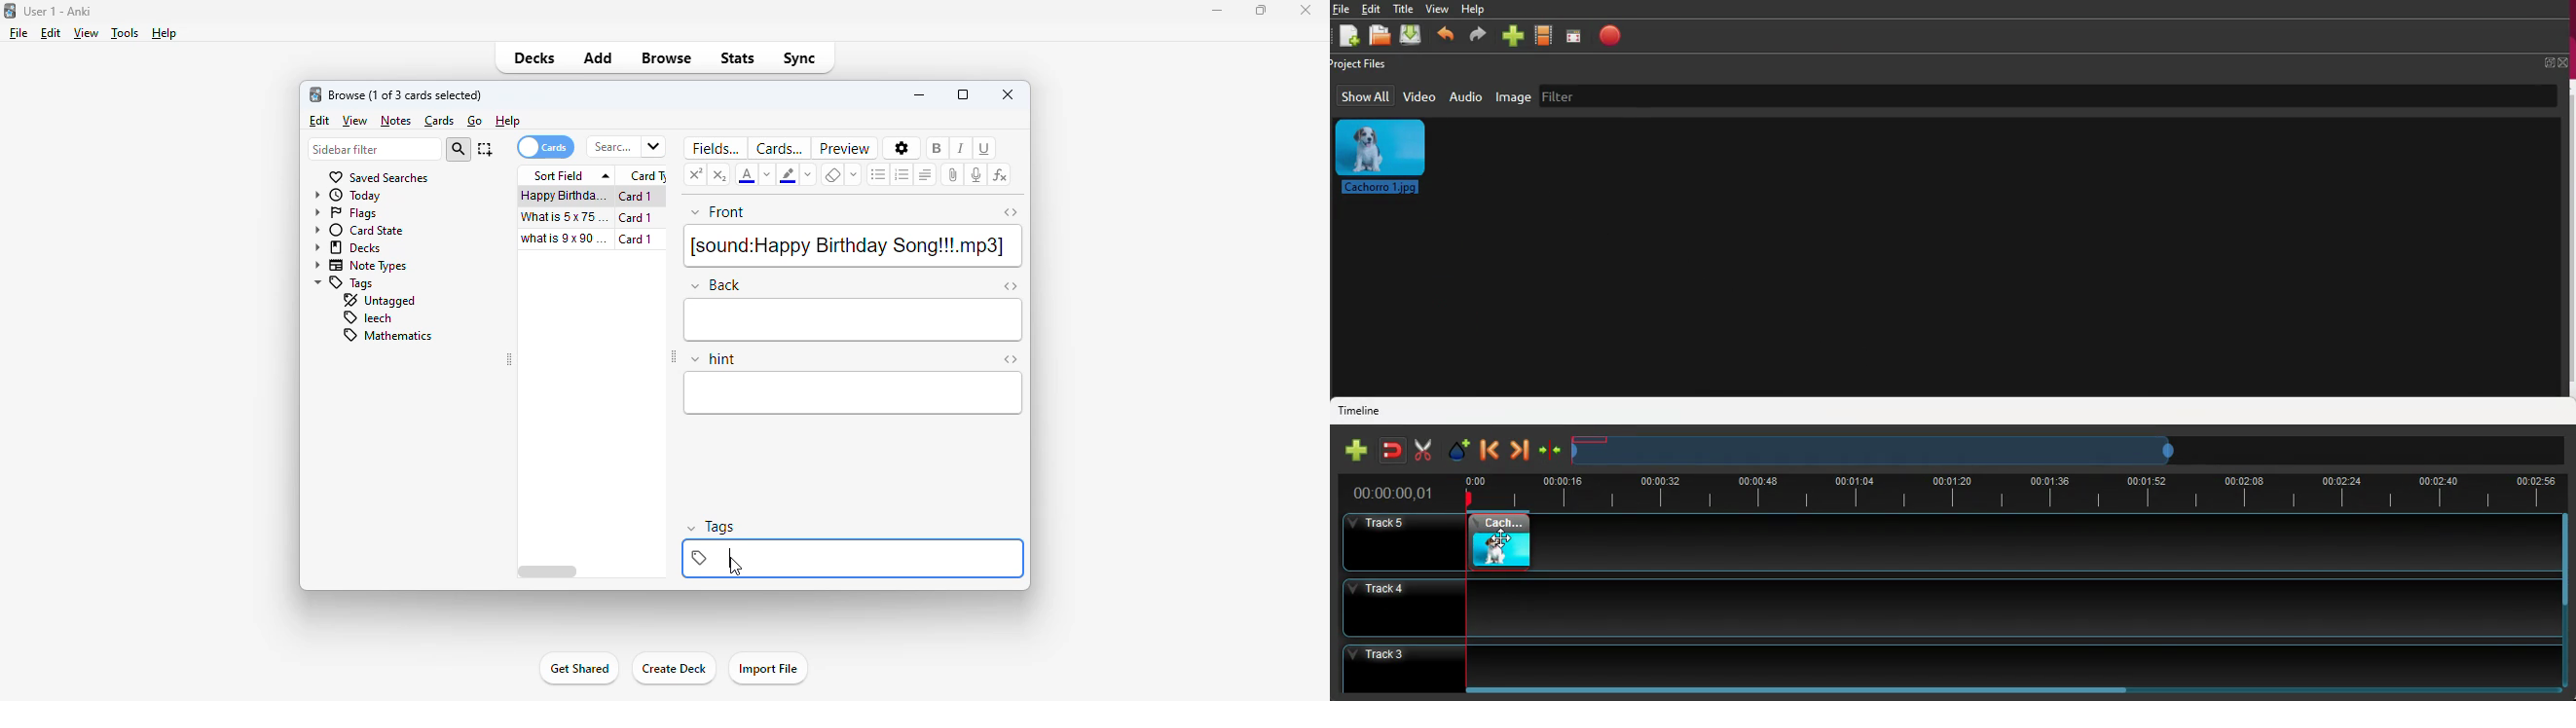  Describe the element at coordinates (855, 558) in the screenshot. I see `typing tag name` at that location.